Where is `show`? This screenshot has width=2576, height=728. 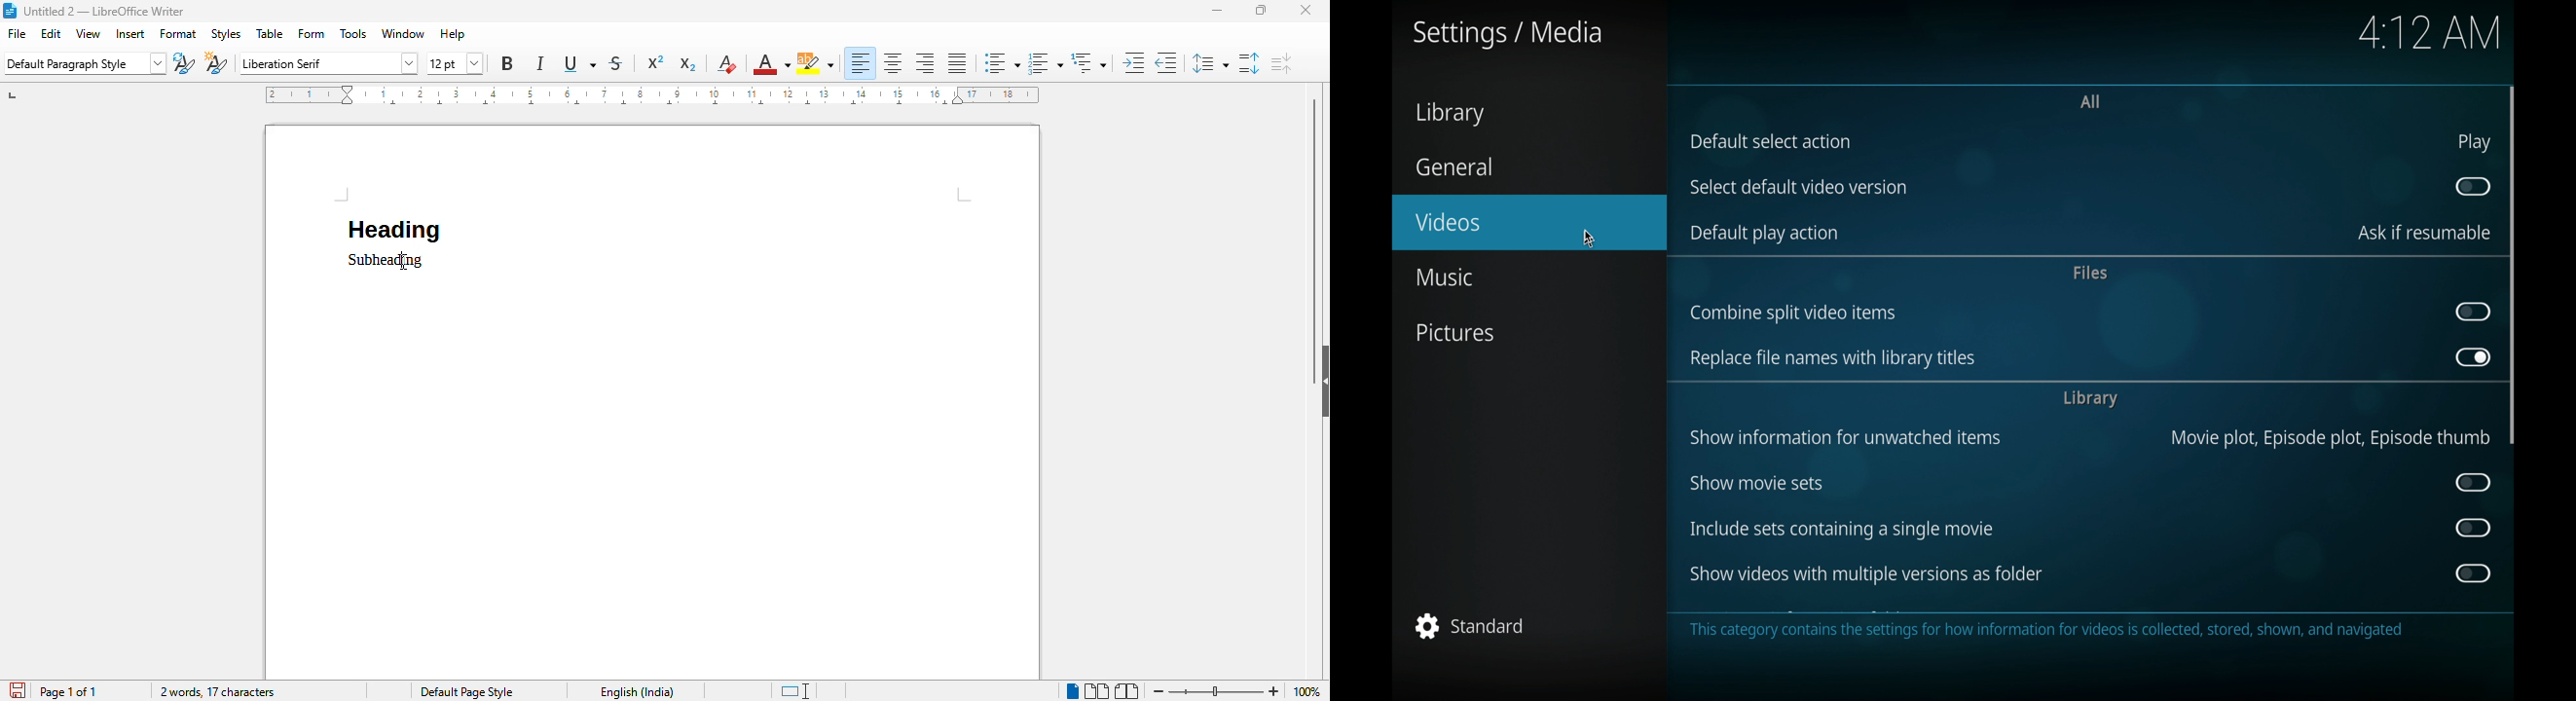
show is located at coordinates (1321, 381).